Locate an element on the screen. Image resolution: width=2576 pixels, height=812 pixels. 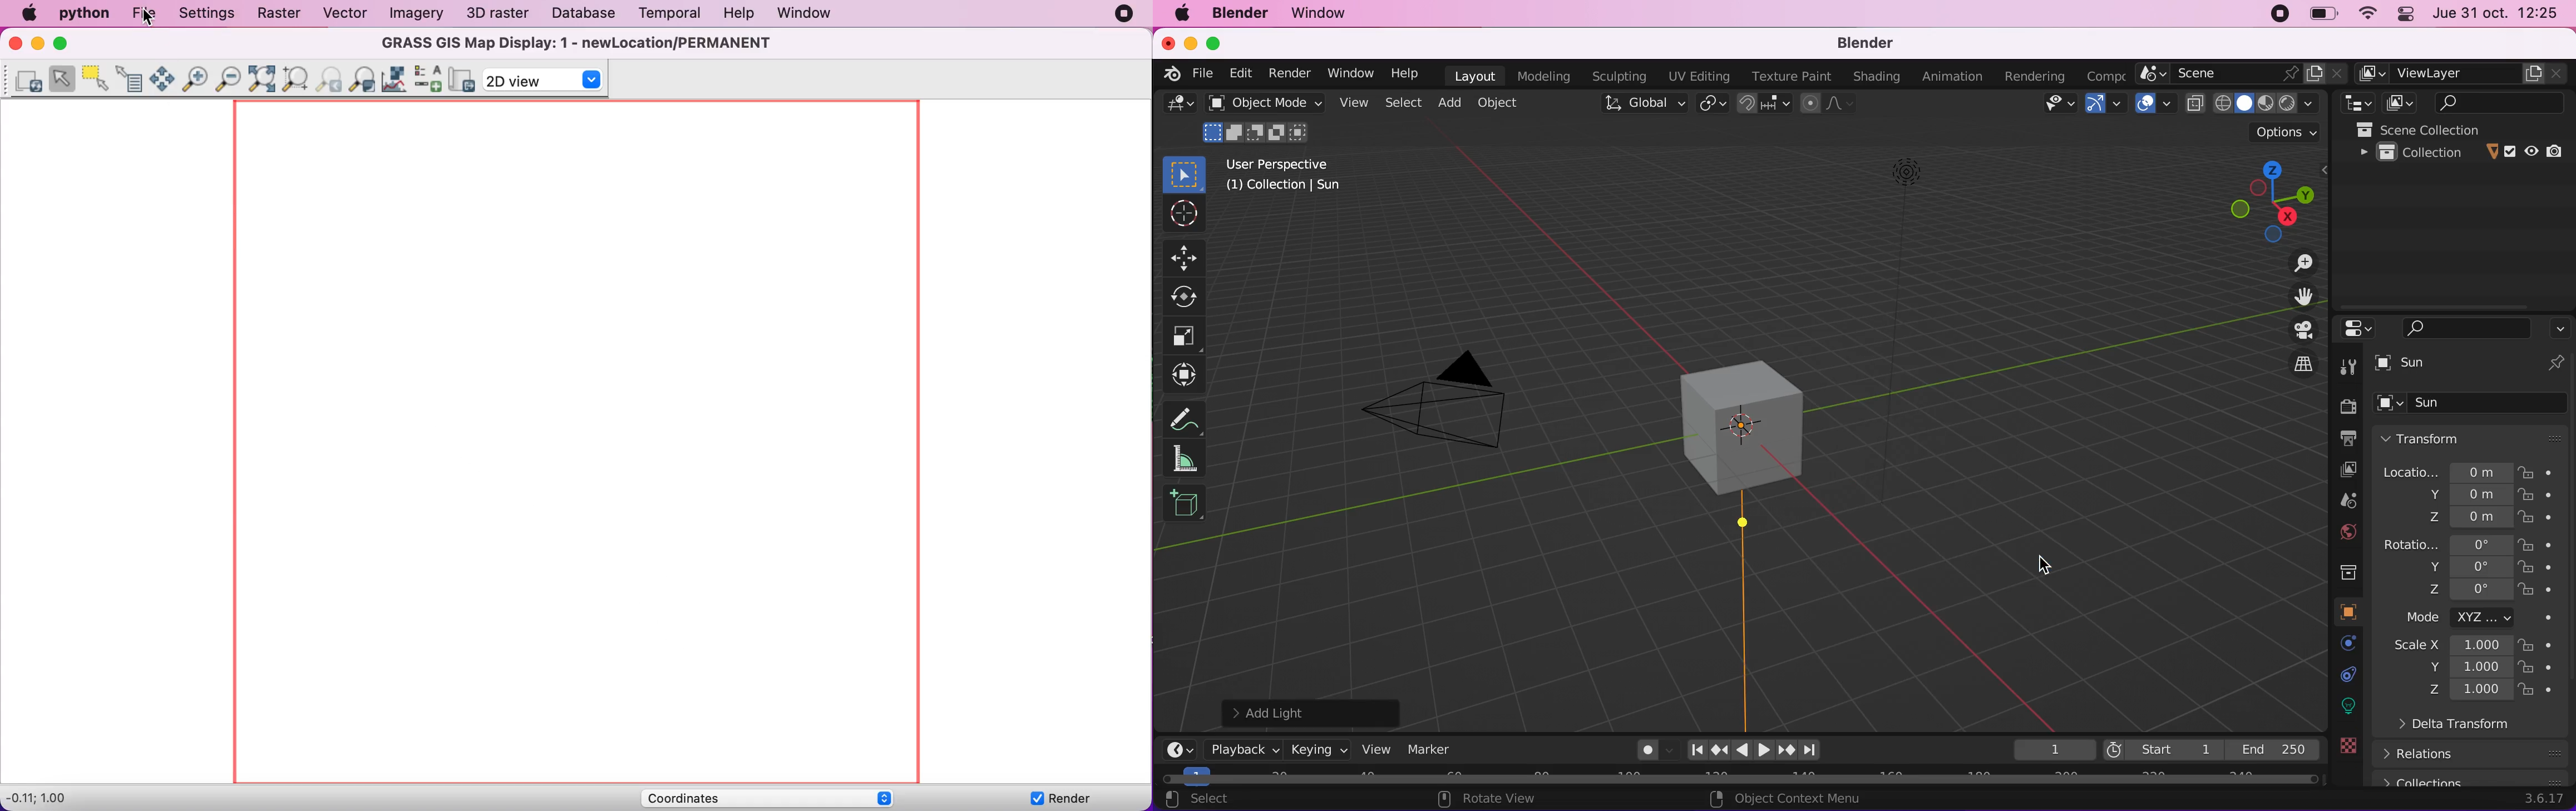
add cube is located at coordinates (1185, 504).